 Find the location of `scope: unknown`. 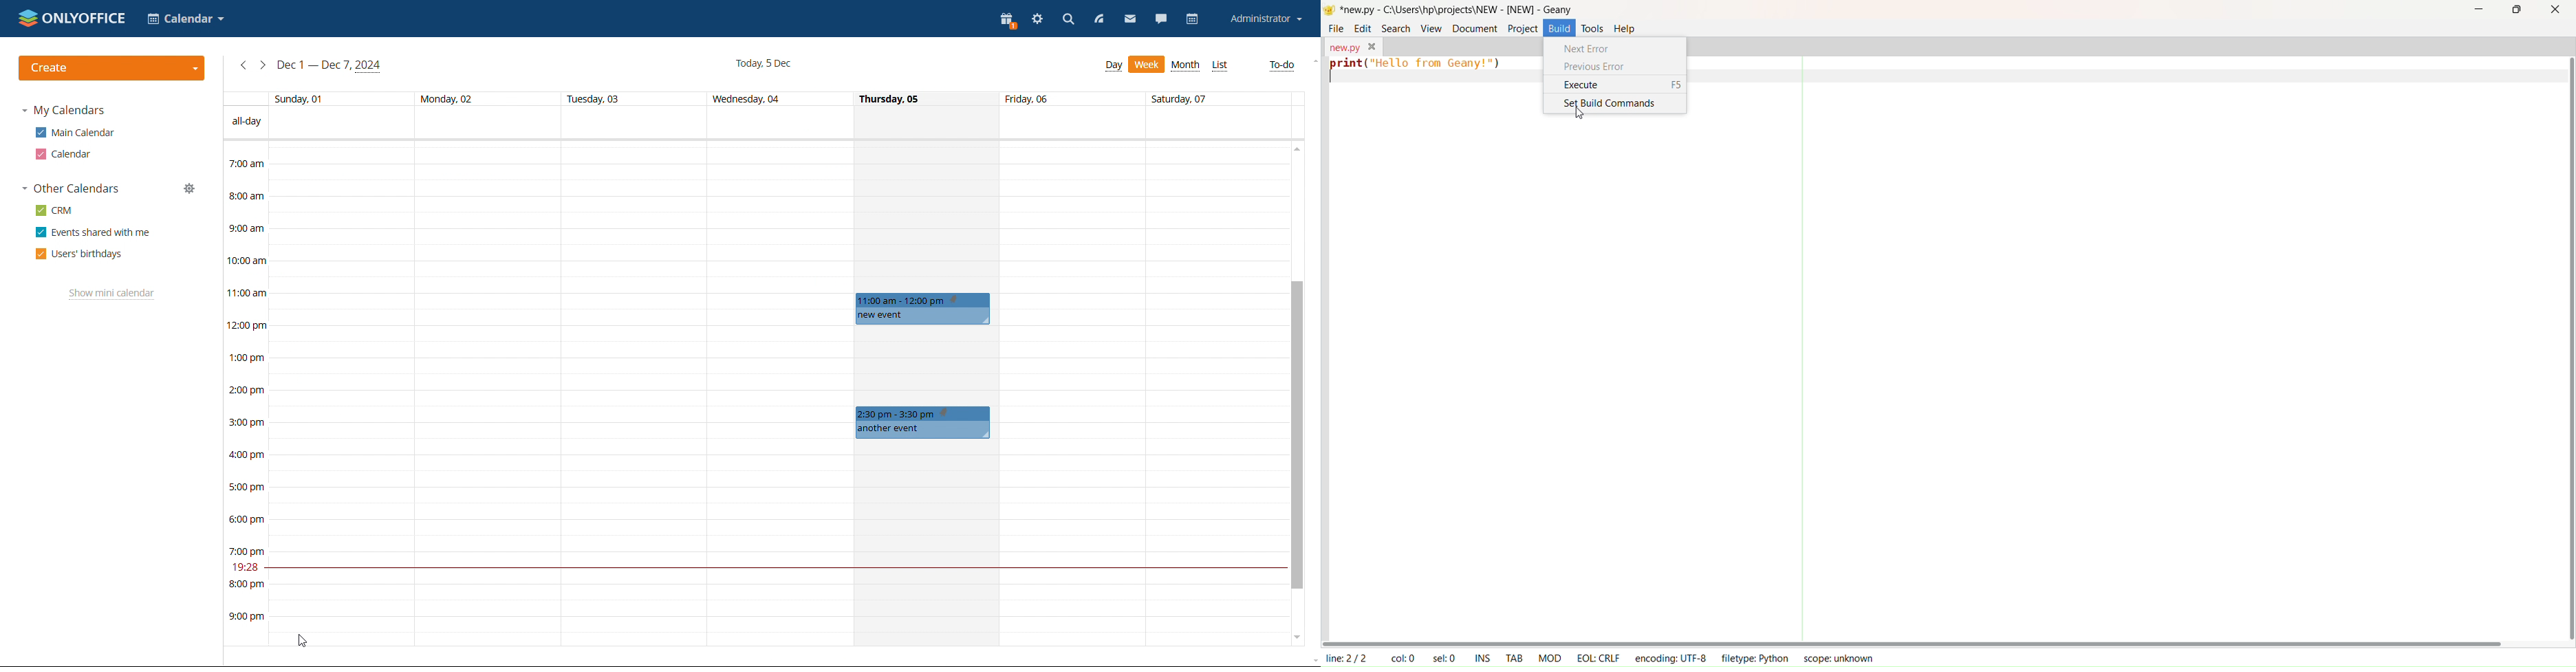

scope: unknown is located at coordinates (1836, 658).